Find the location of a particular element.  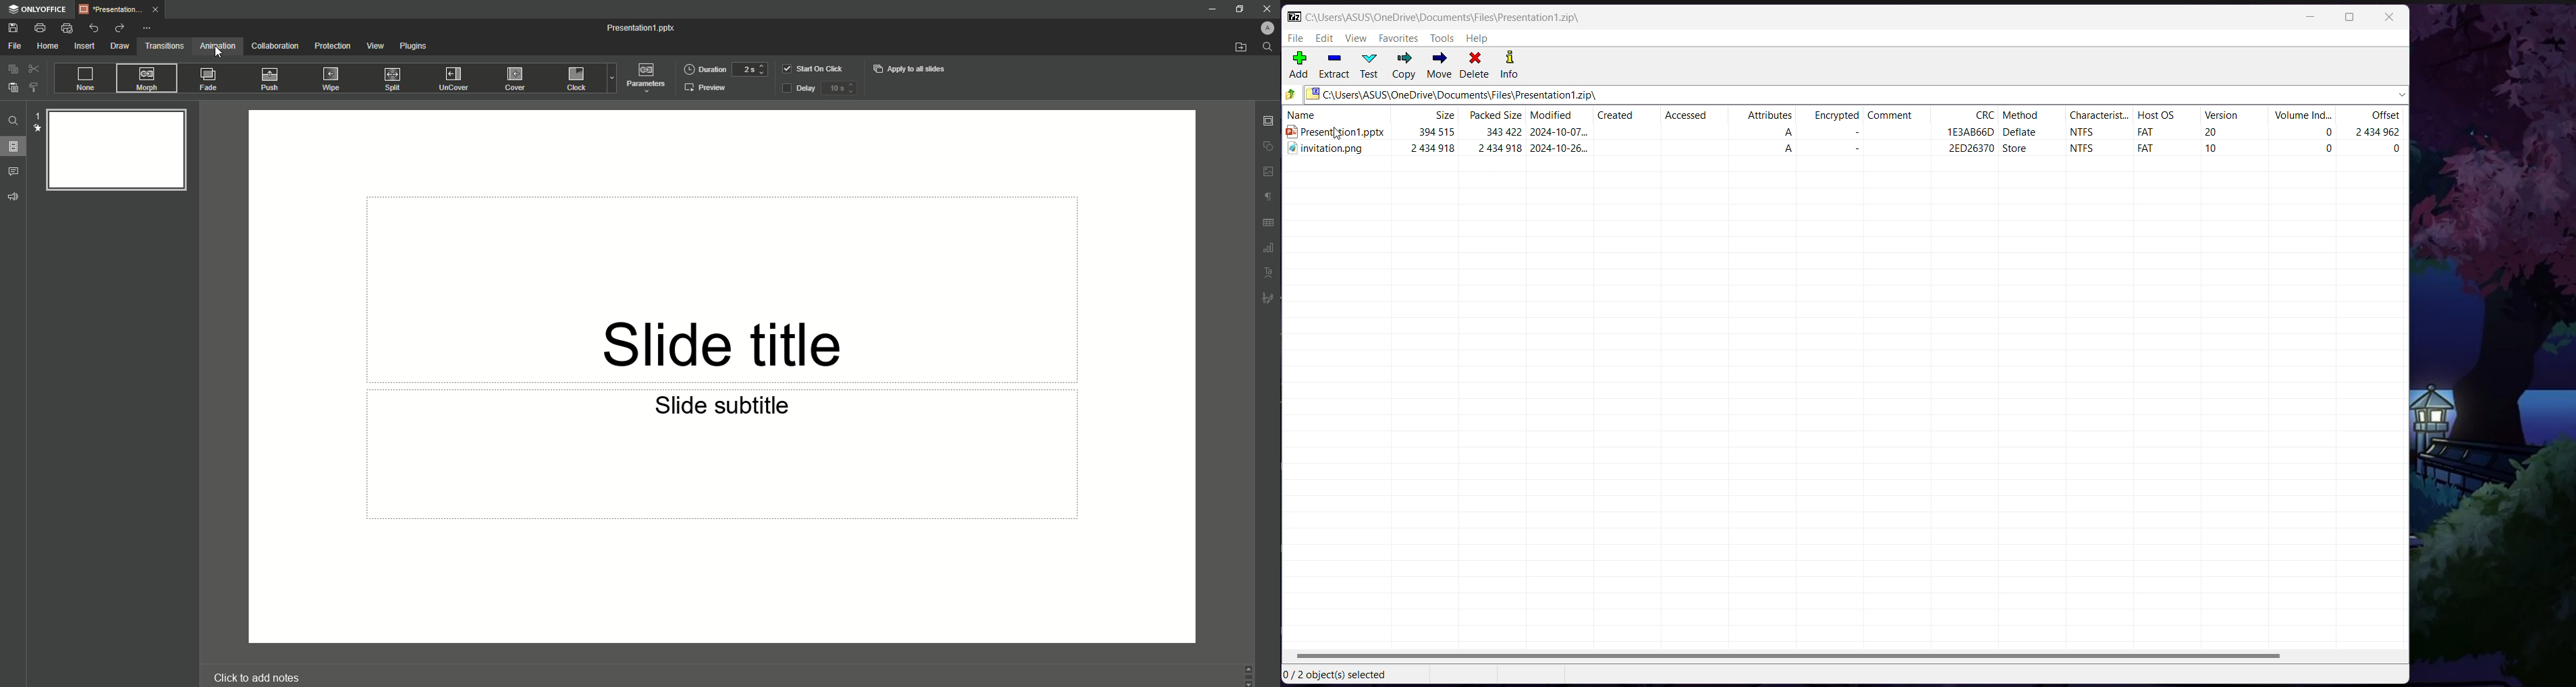

Delay is located at coordinates (820, 89).